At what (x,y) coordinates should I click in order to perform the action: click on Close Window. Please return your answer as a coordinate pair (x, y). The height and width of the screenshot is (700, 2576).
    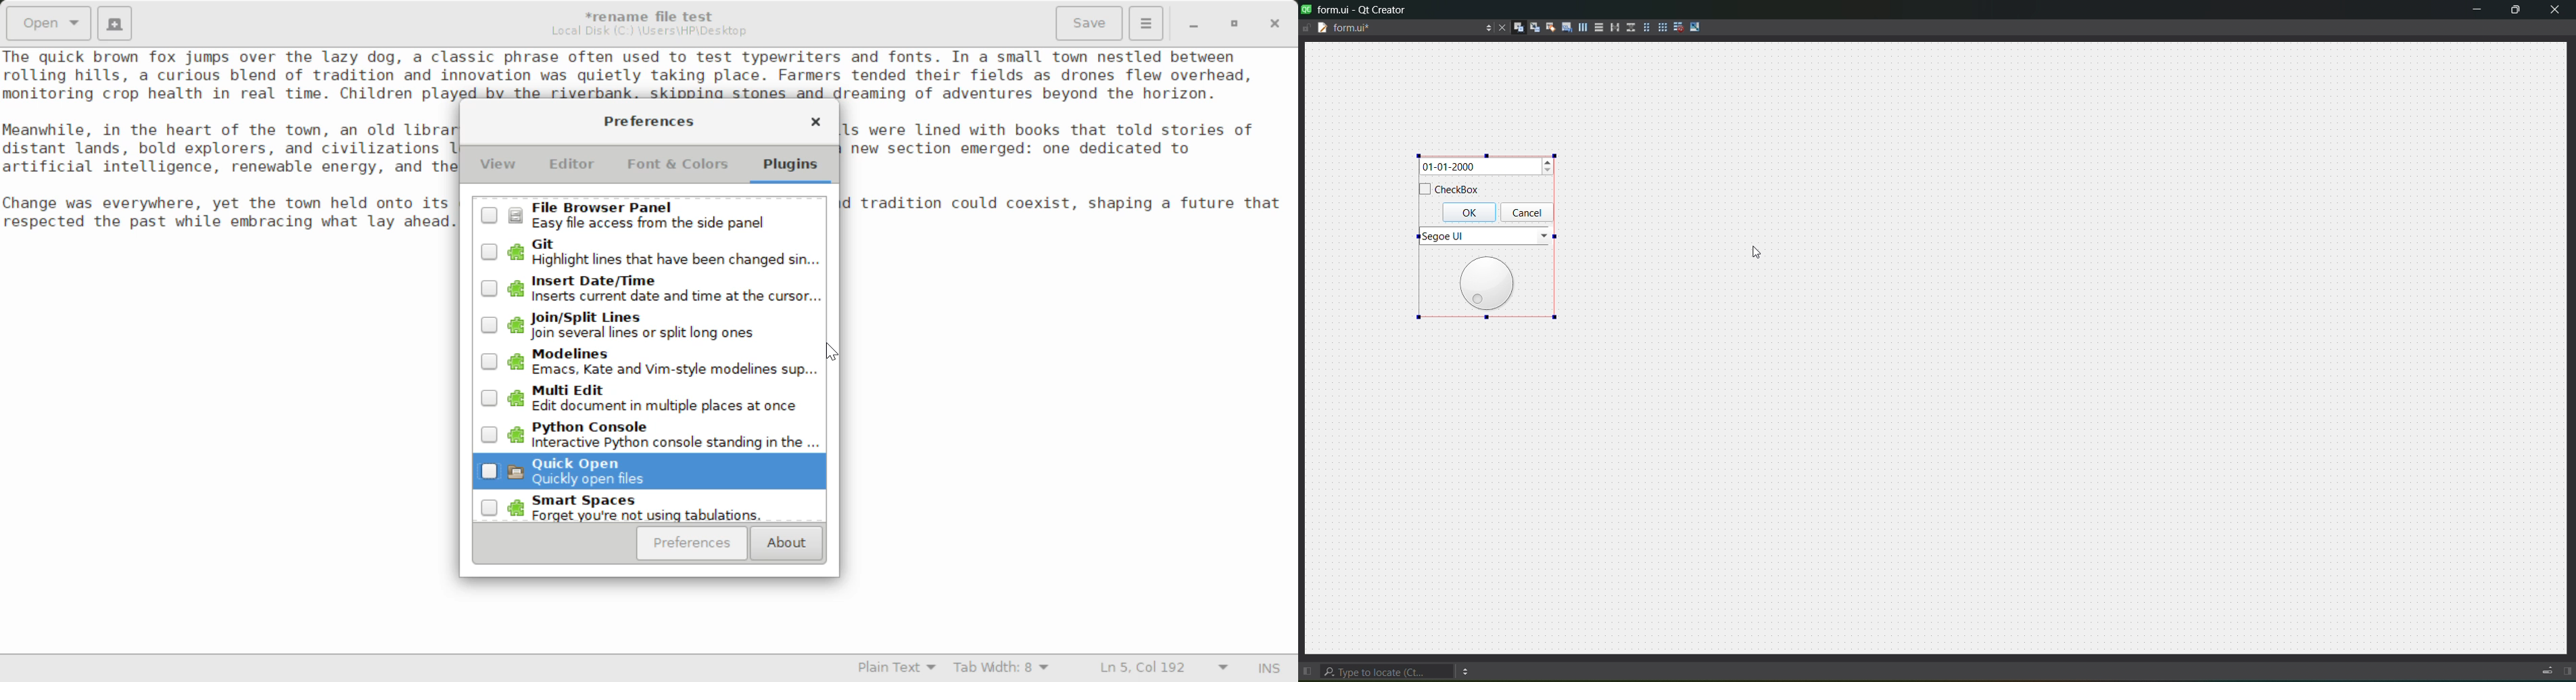
    Looking at the image, I should click on (1277, 22).